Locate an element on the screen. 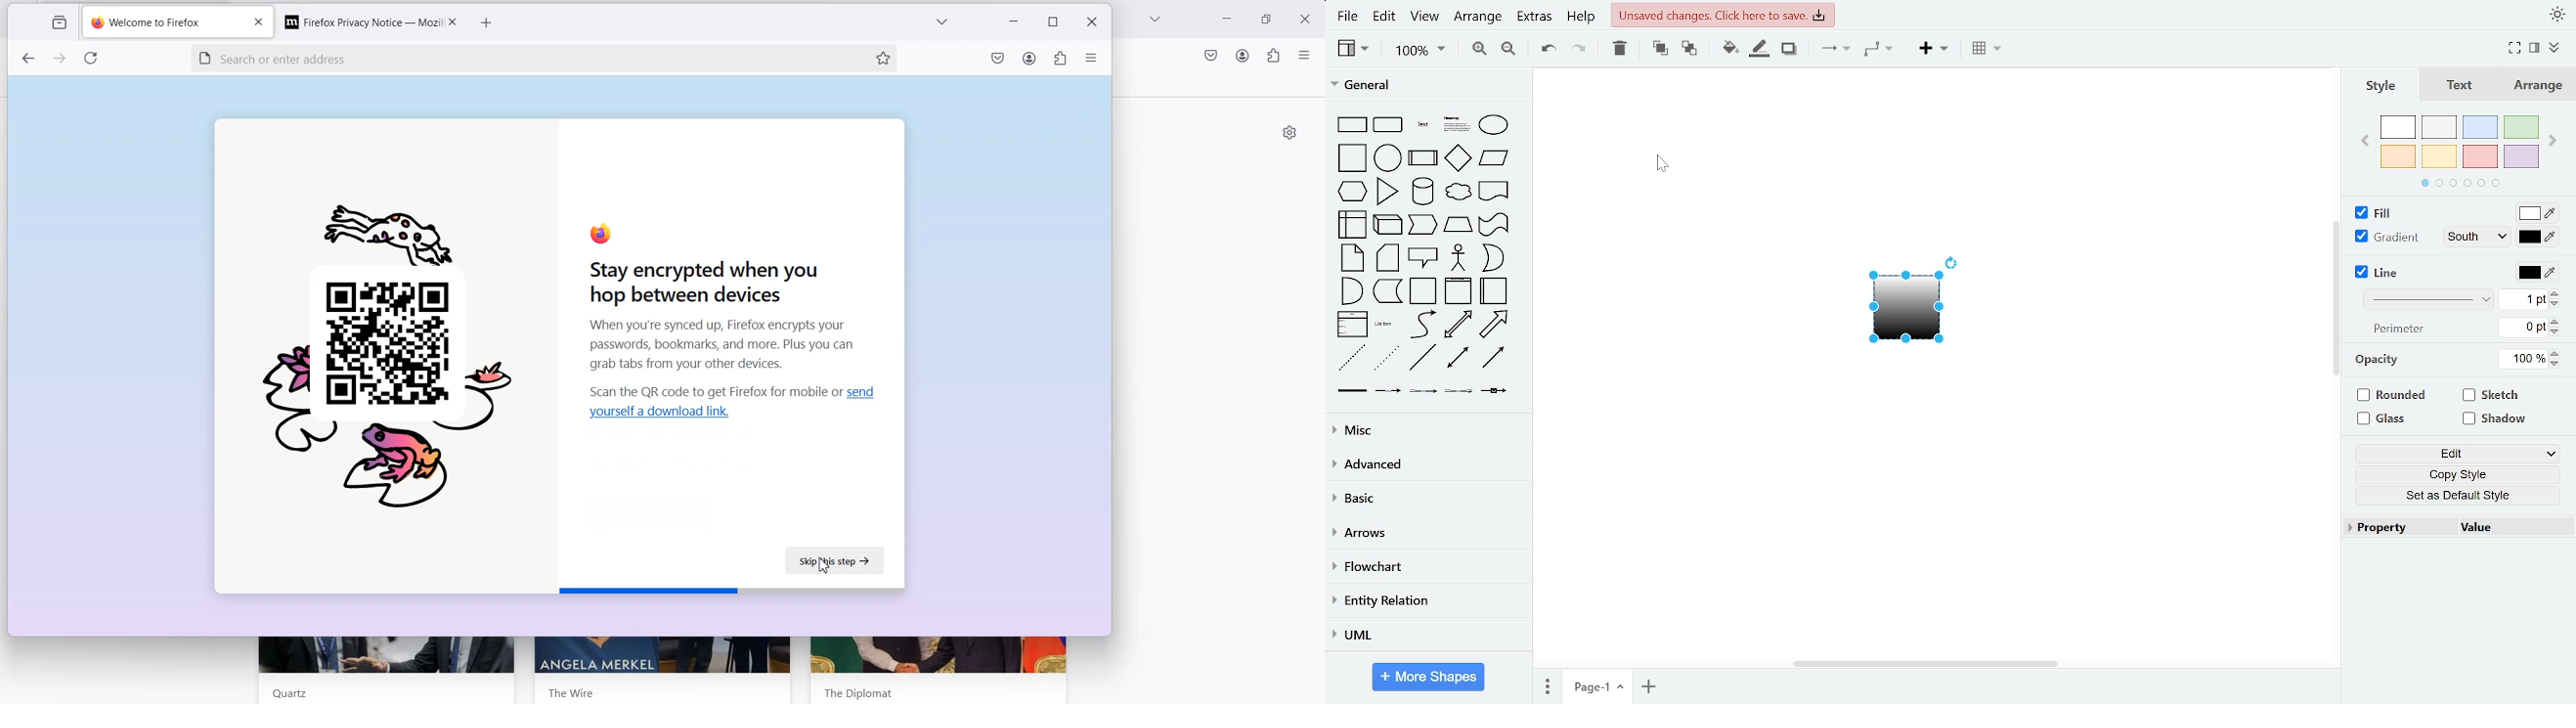 The height and width of the screenshot is (728, 2576). shadow is located at coordinates (1789, 50).